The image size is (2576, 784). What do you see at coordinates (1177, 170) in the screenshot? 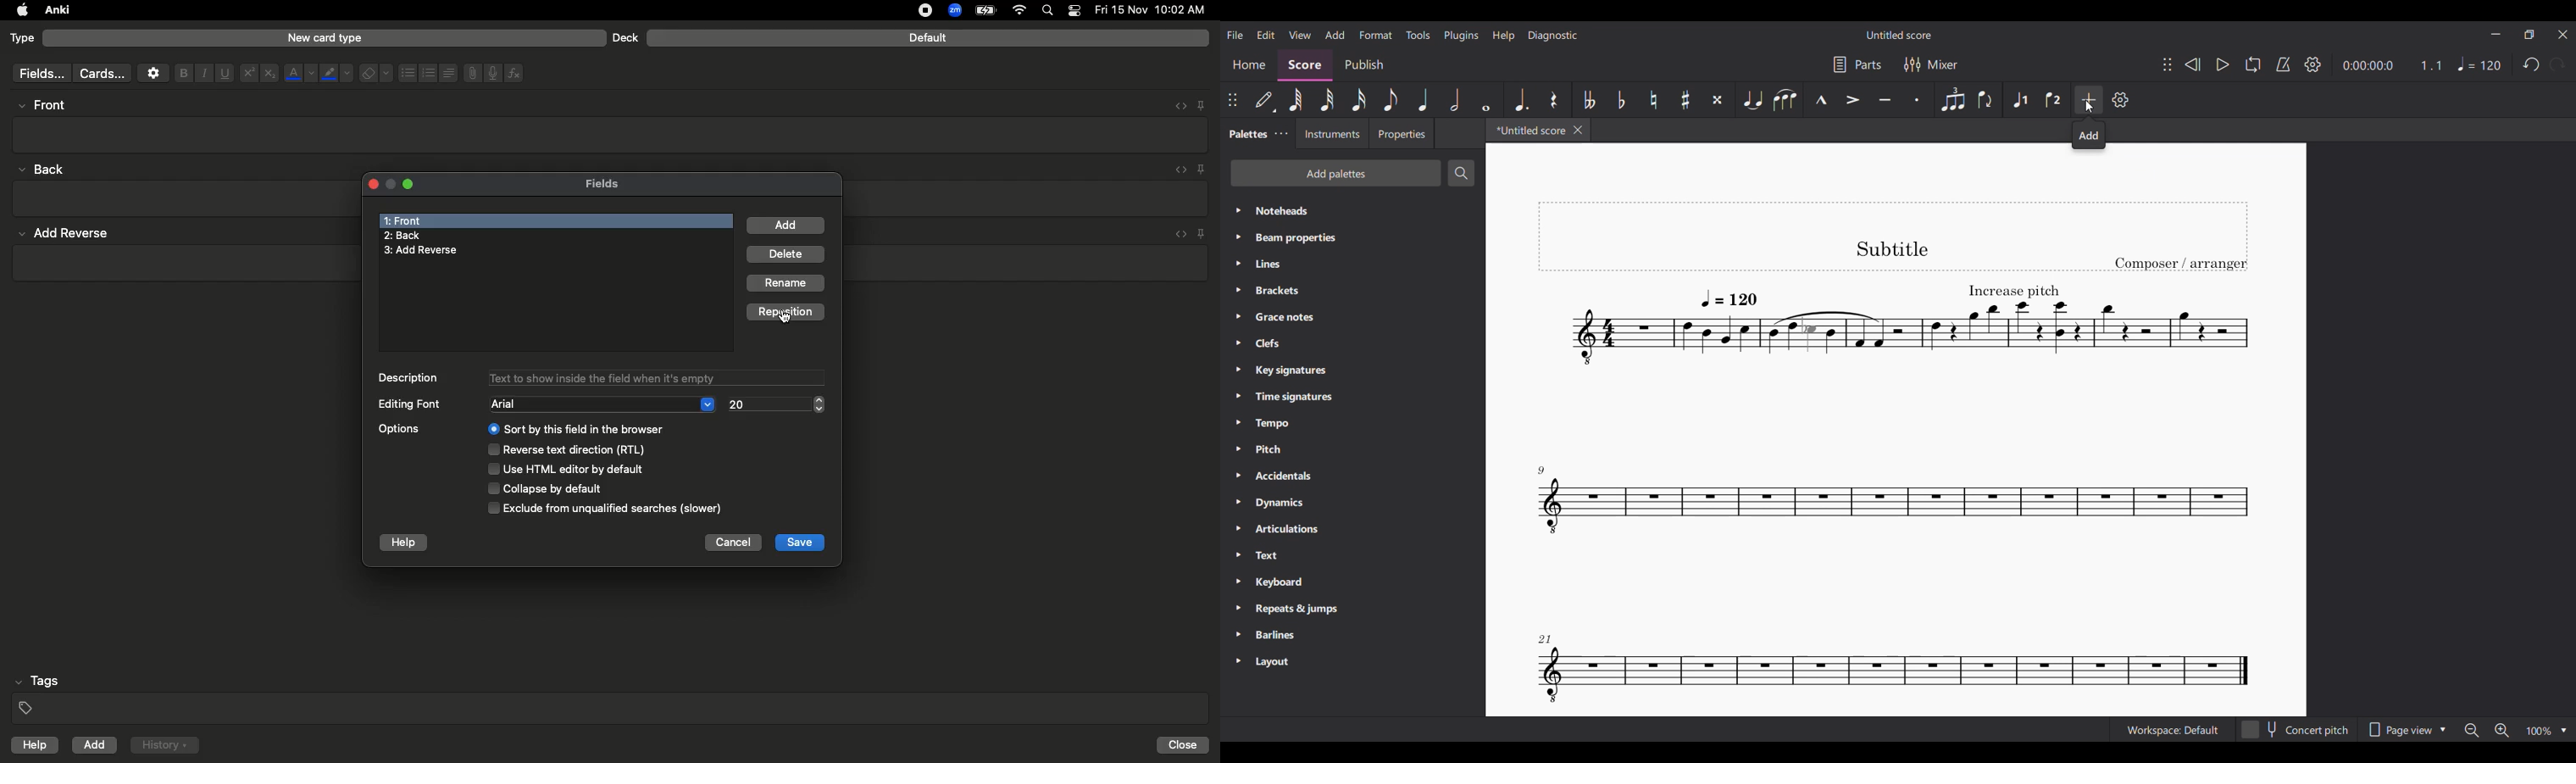
I see `Embed` at bounding box center [1177, 170].